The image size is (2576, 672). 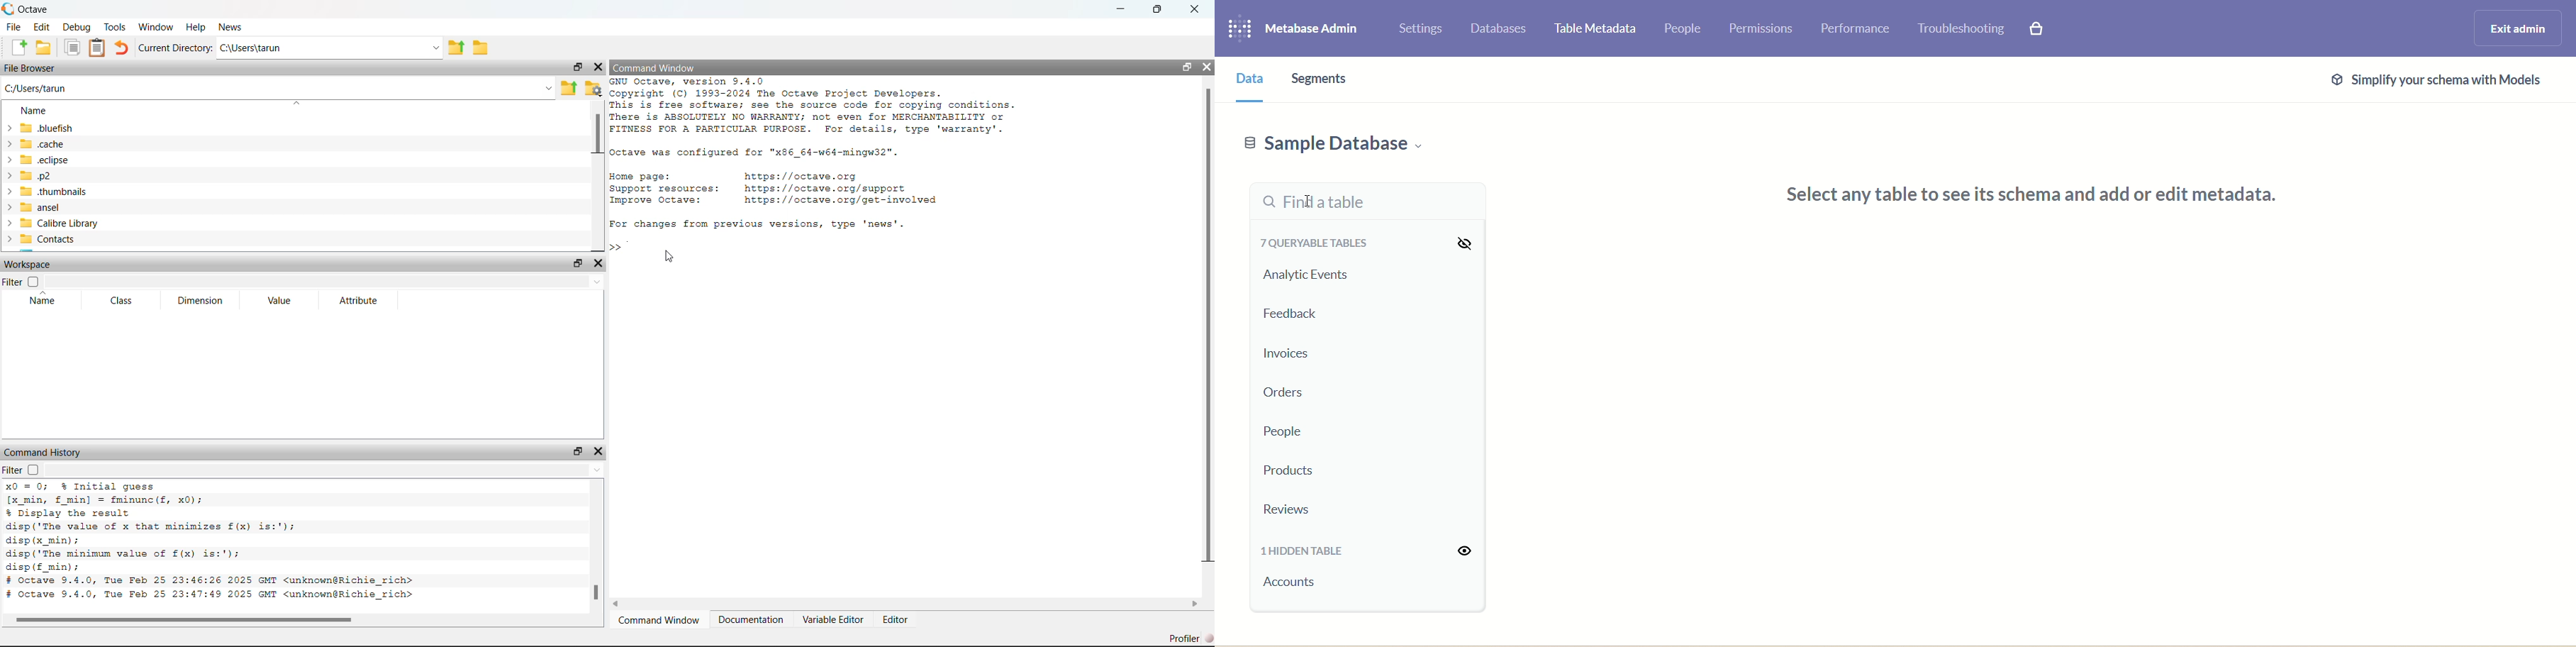 I want to click on Right, so click(x=1195, y=602).